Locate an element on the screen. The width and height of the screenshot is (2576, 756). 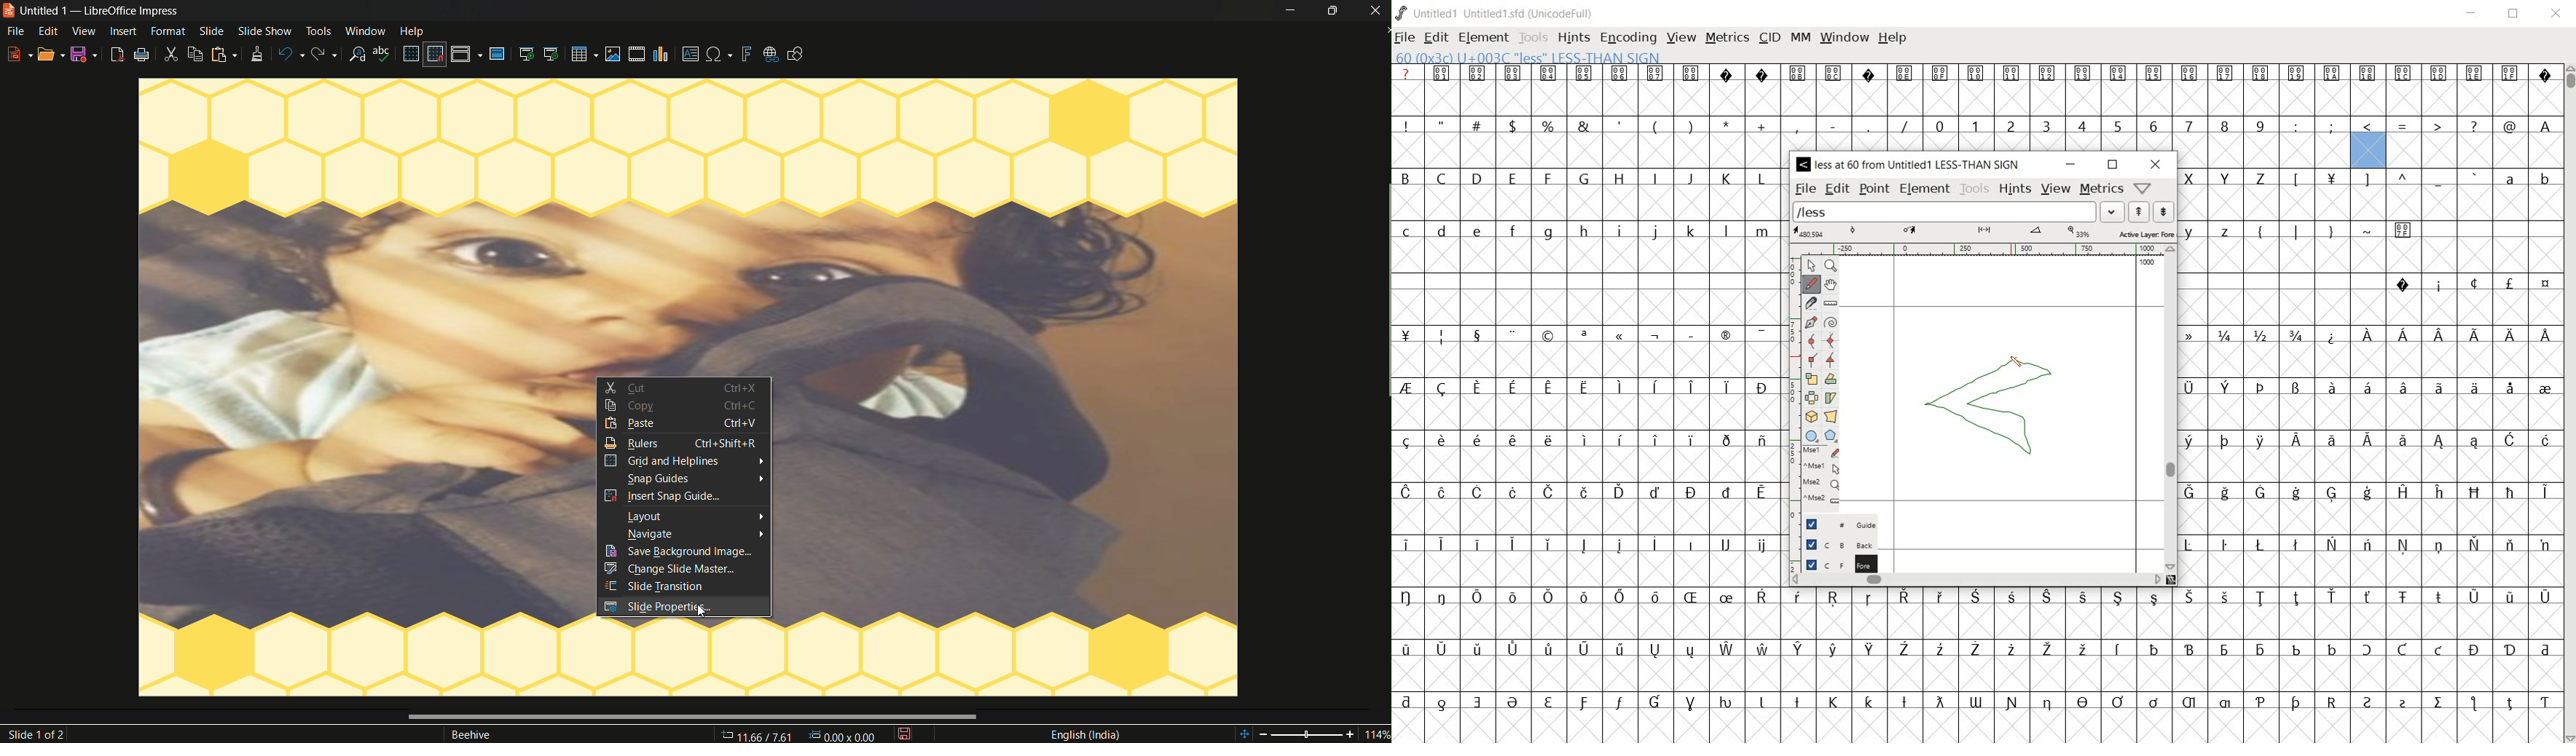
add a curve point always either horizontal or vertical is located at coordinates (1829, 340).